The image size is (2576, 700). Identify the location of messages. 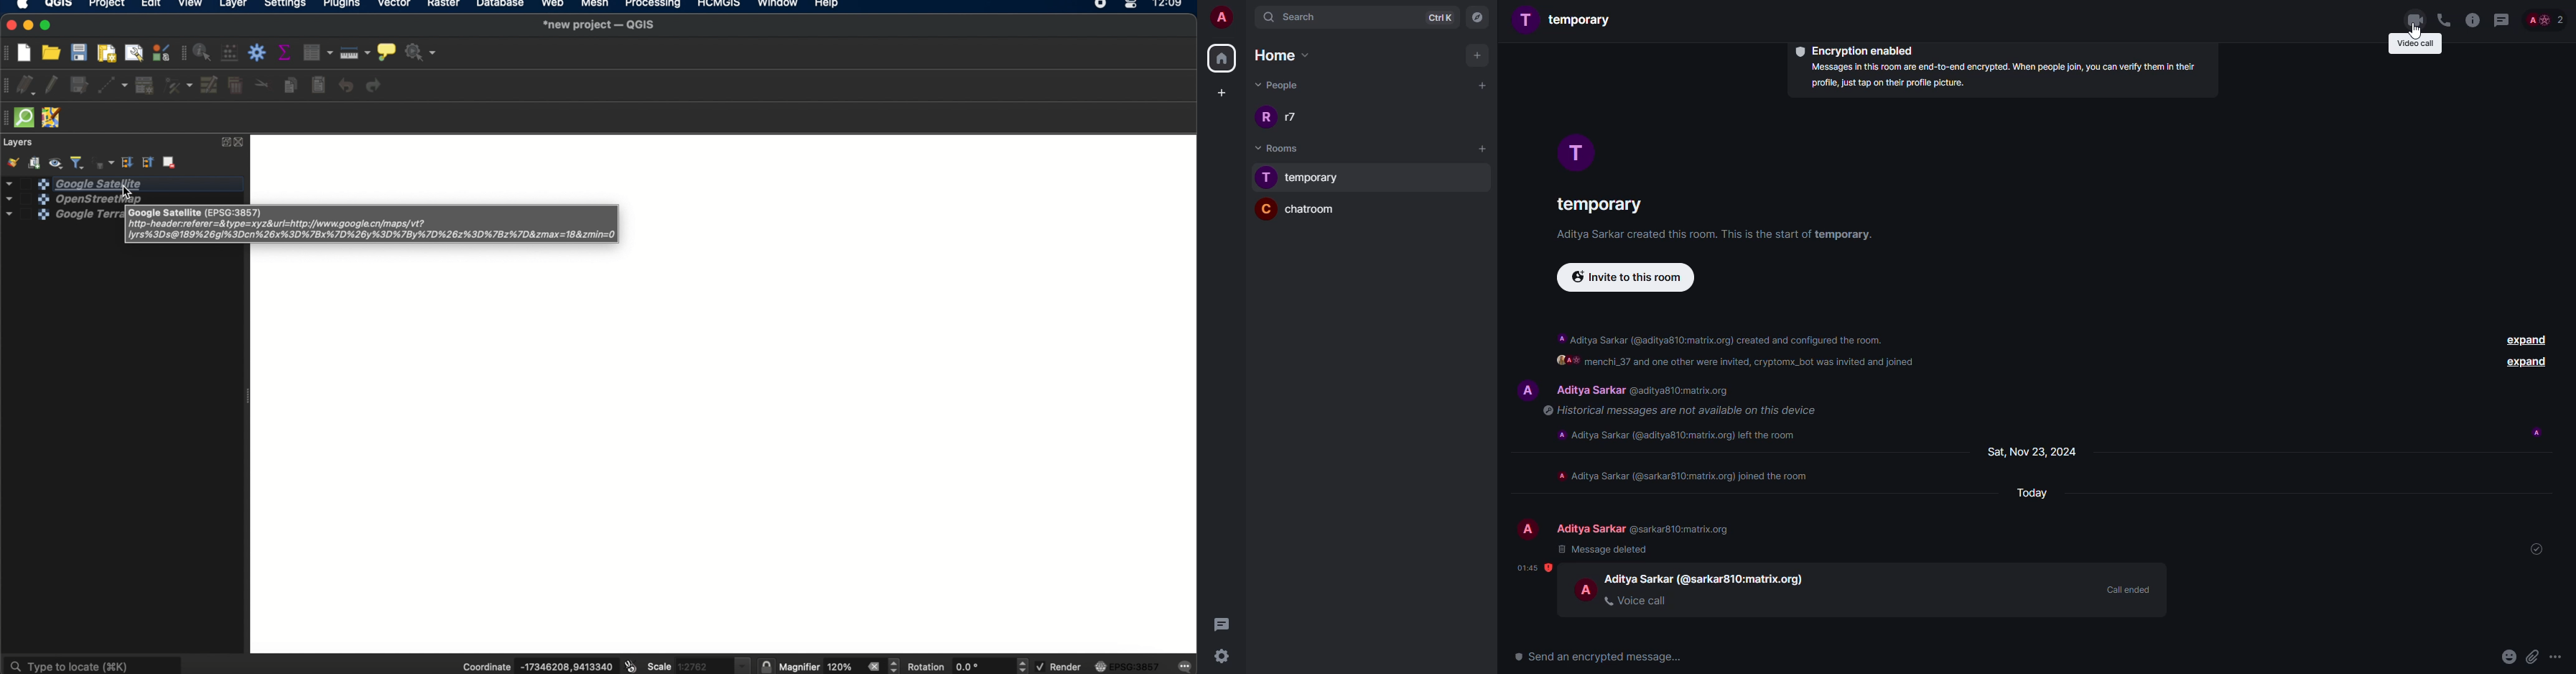
(1186, 665).